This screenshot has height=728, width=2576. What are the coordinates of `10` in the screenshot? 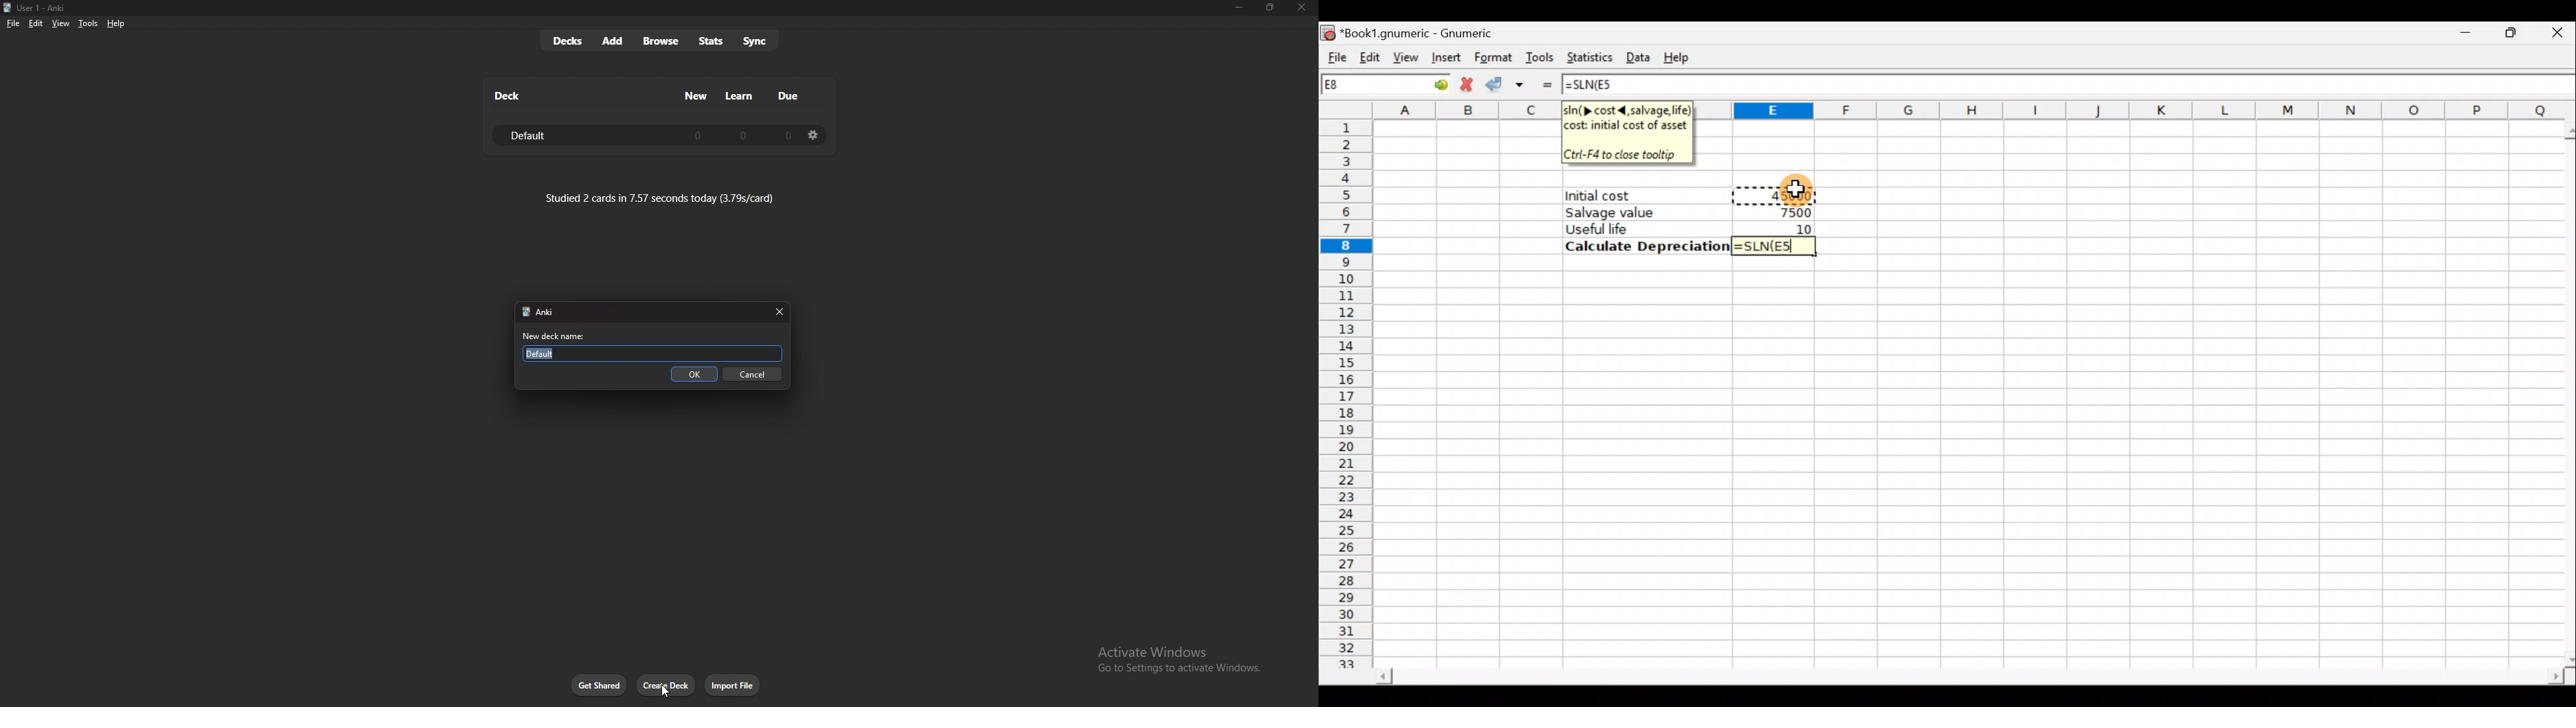 It's located at (1799, 228).